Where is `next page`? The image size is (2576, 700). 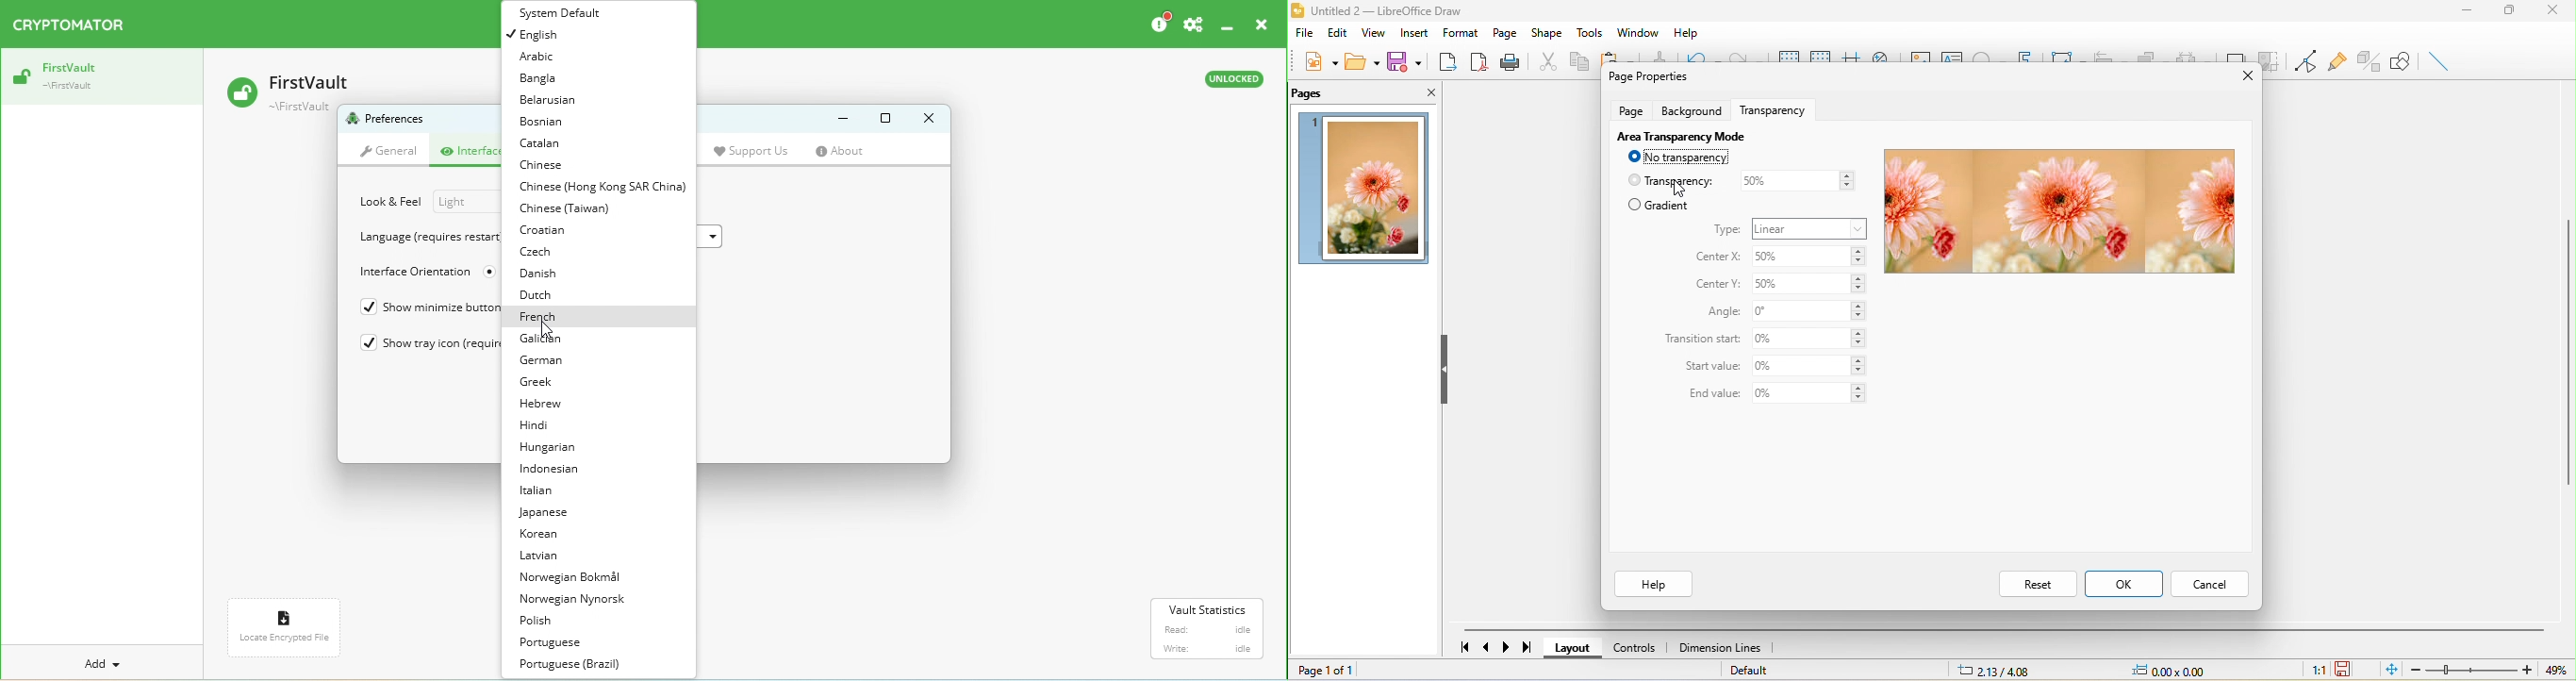 next page is located at coordinates (1504, 647).